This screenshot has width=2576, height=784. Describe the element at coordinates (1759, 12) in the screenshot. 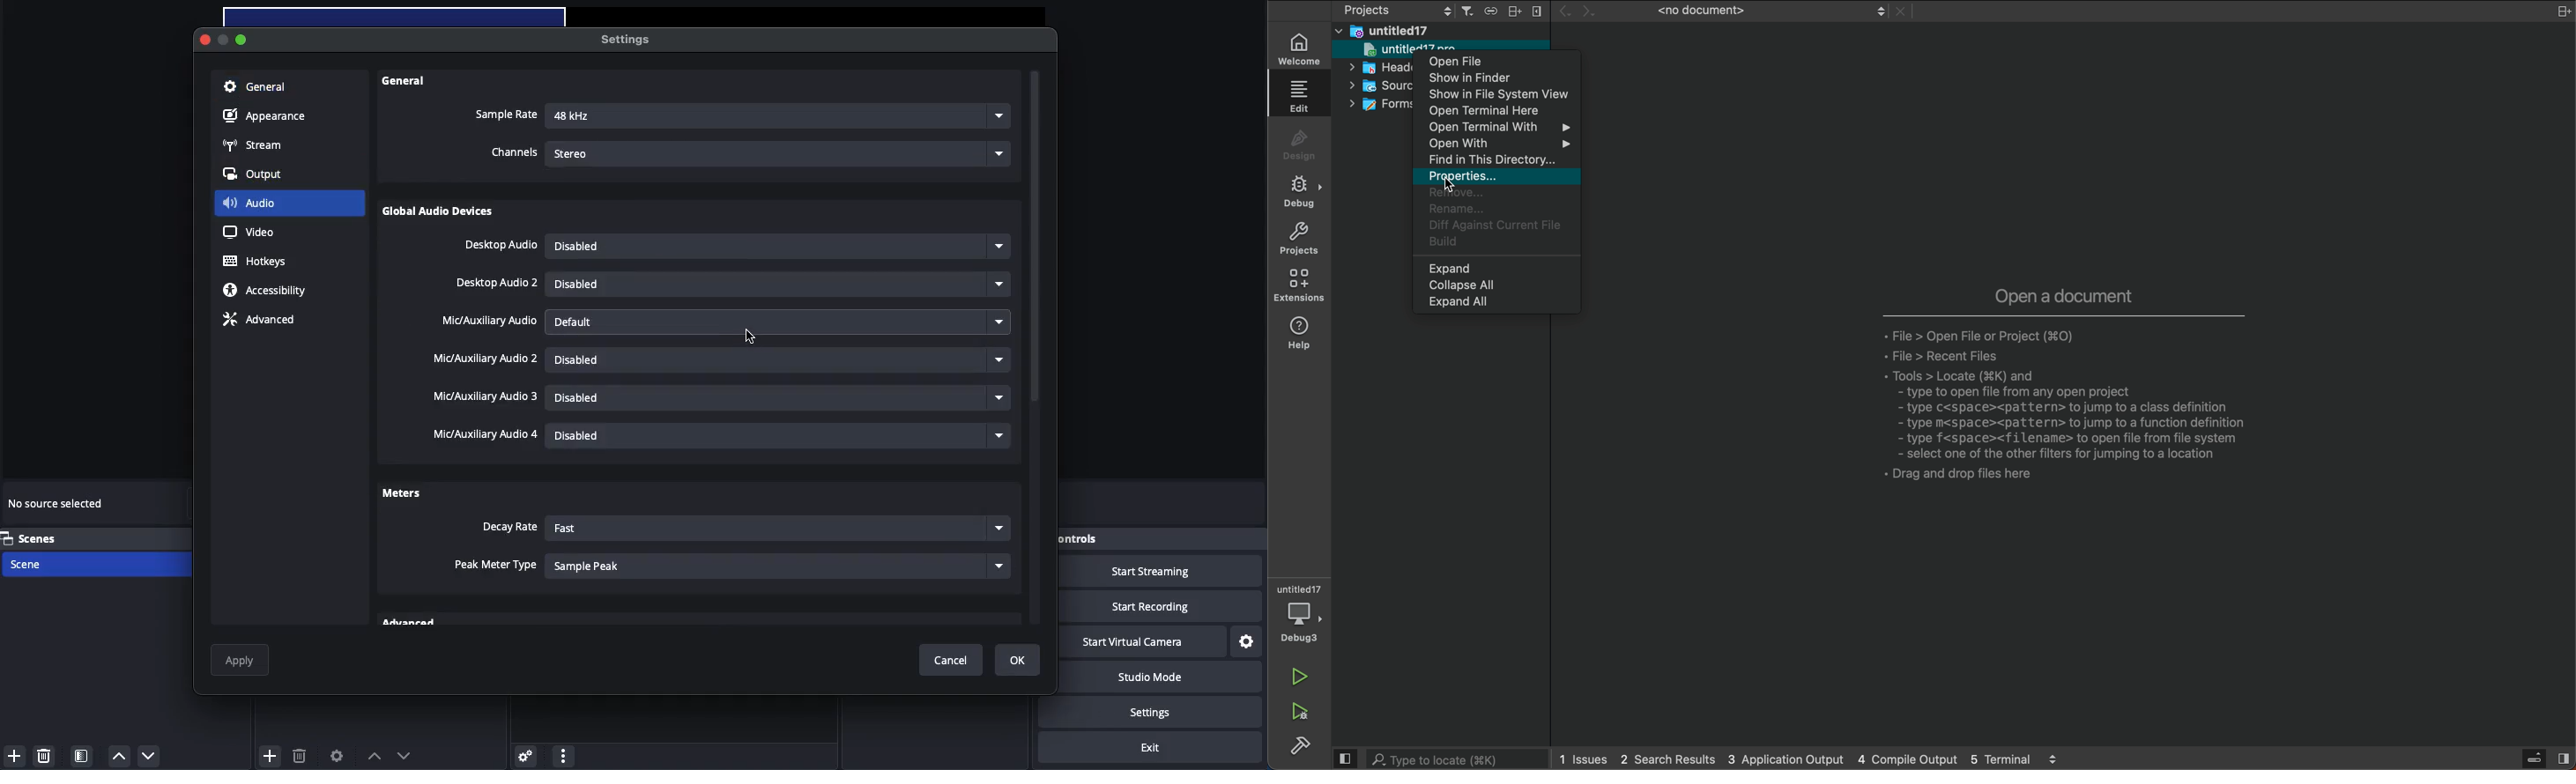

I see `file tab` at that location.